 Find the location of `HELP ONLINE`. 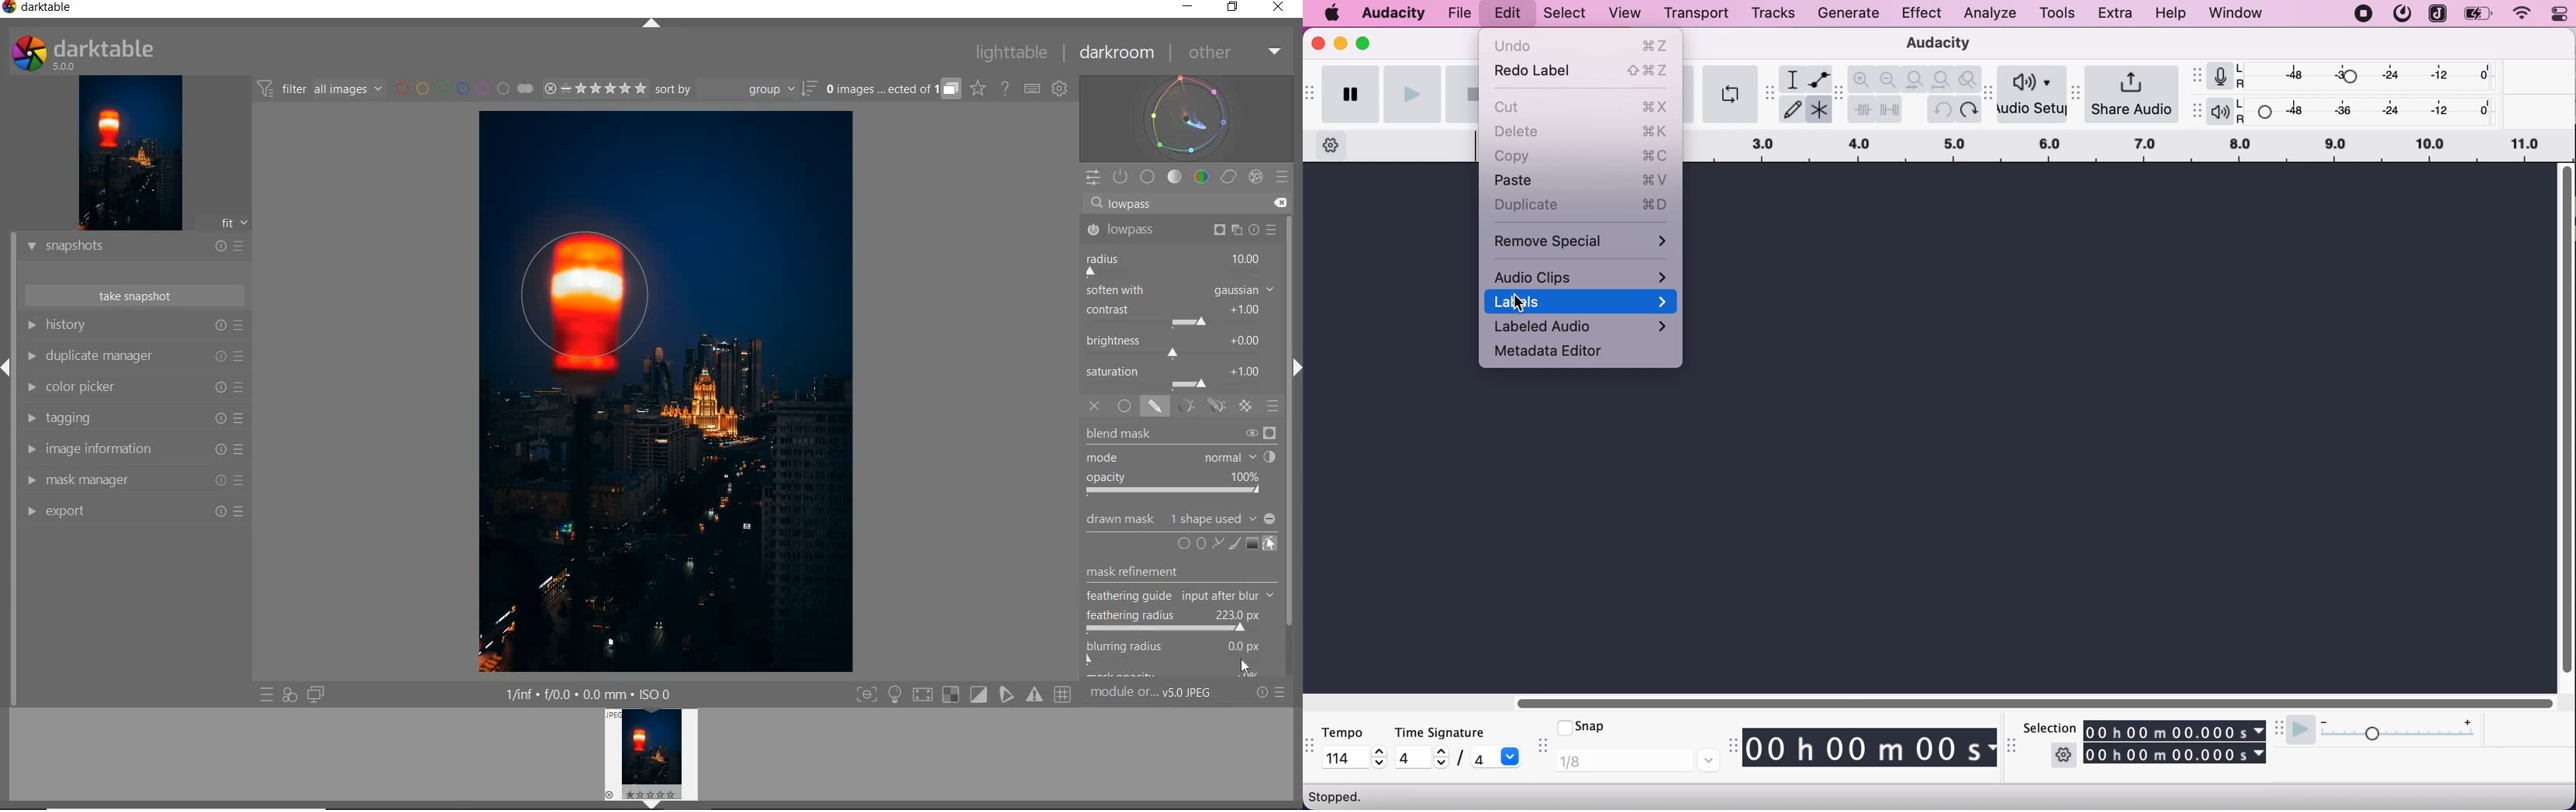

HELP ONLINE is located at coordinates (1004, 88).